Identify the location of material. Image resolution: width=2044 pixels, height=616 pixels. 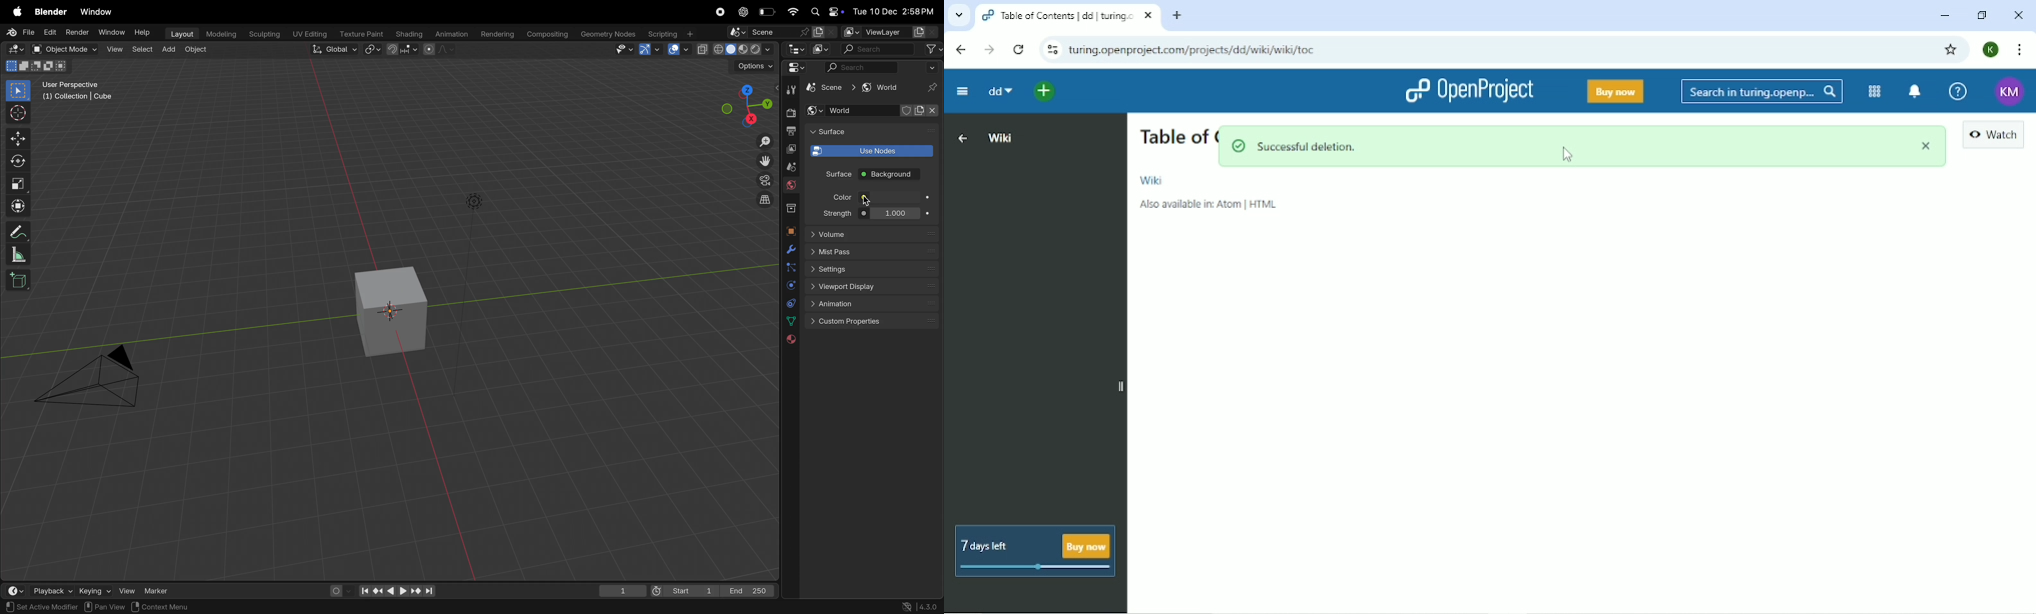
(790, 340).